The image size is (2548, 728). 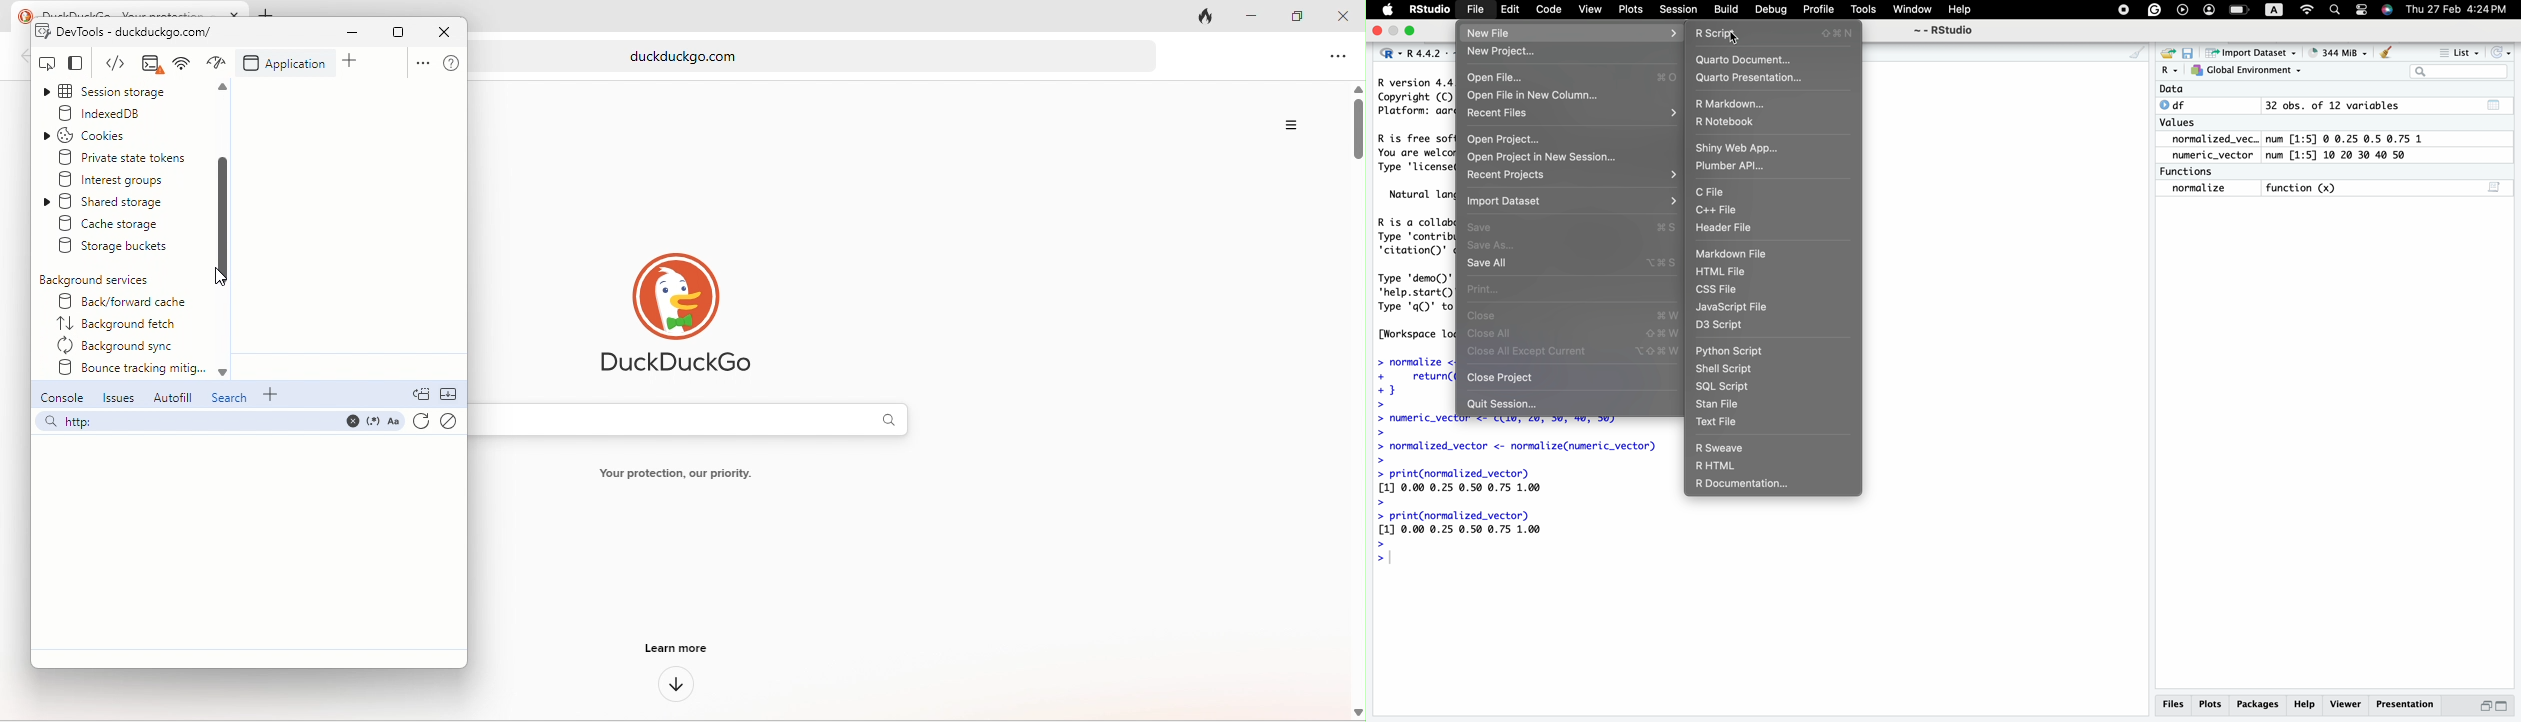 I want to click on close, so click(x=1375, y=31).